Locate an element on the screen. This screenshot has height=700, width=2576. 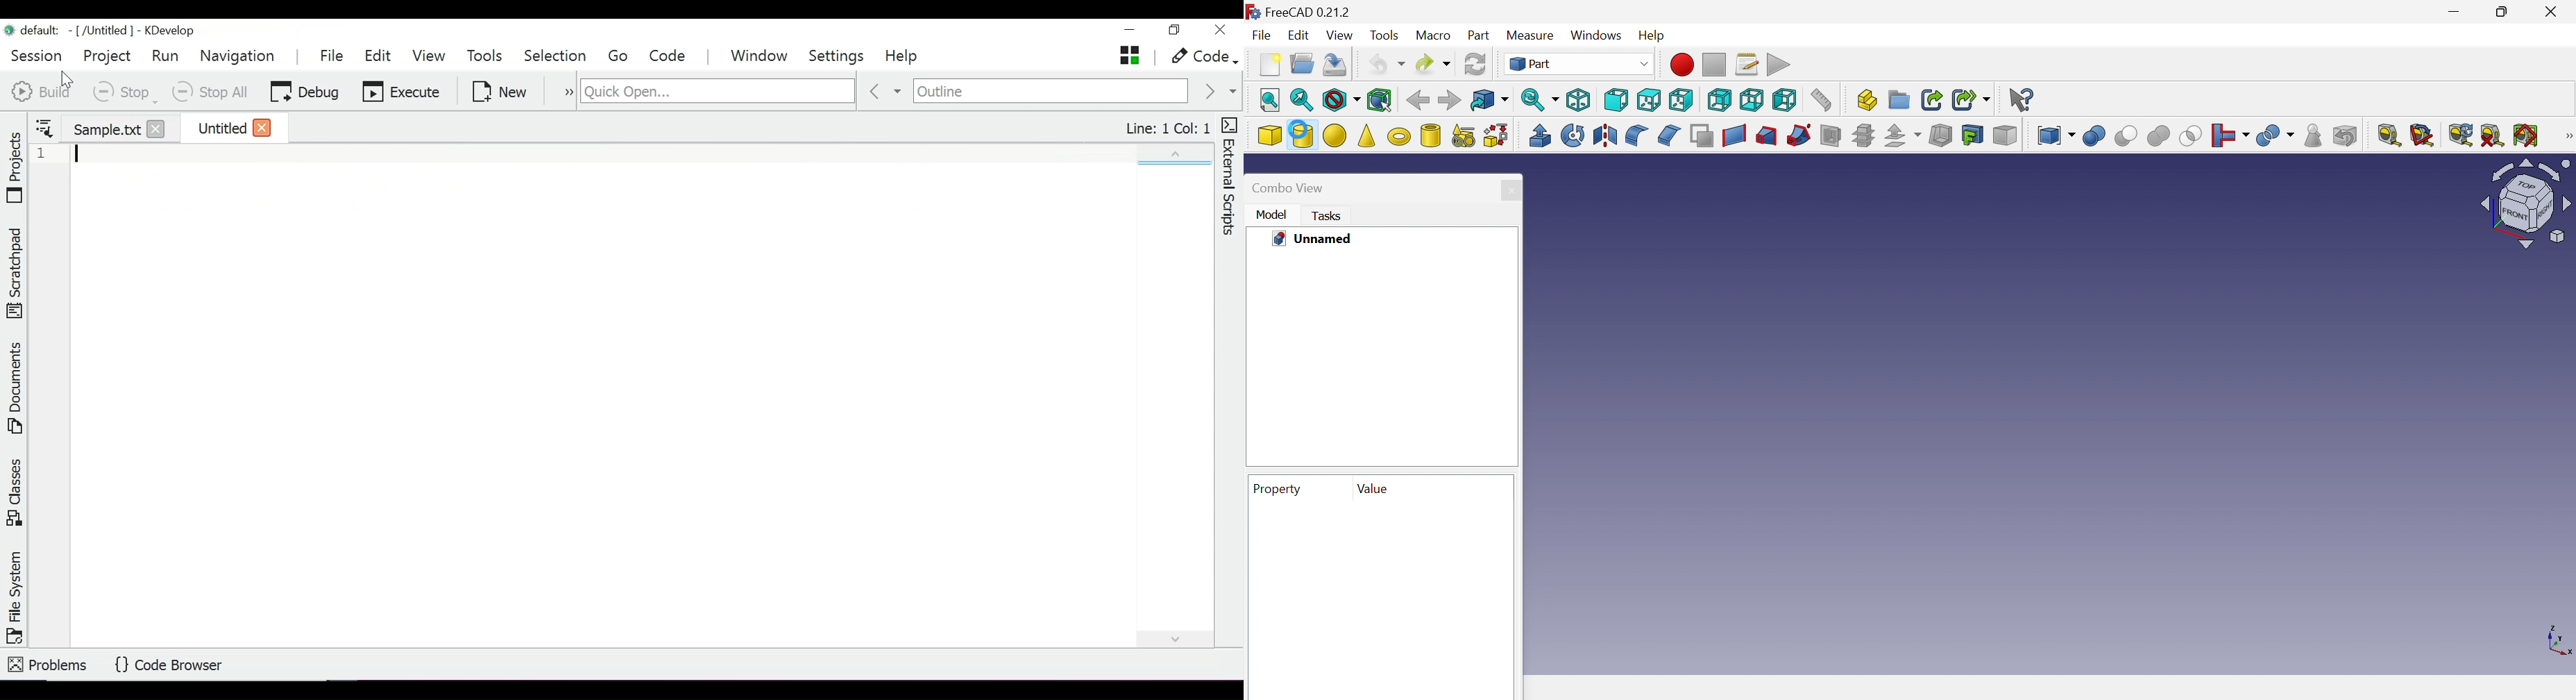
Top is located at coordinates (1650, 100).